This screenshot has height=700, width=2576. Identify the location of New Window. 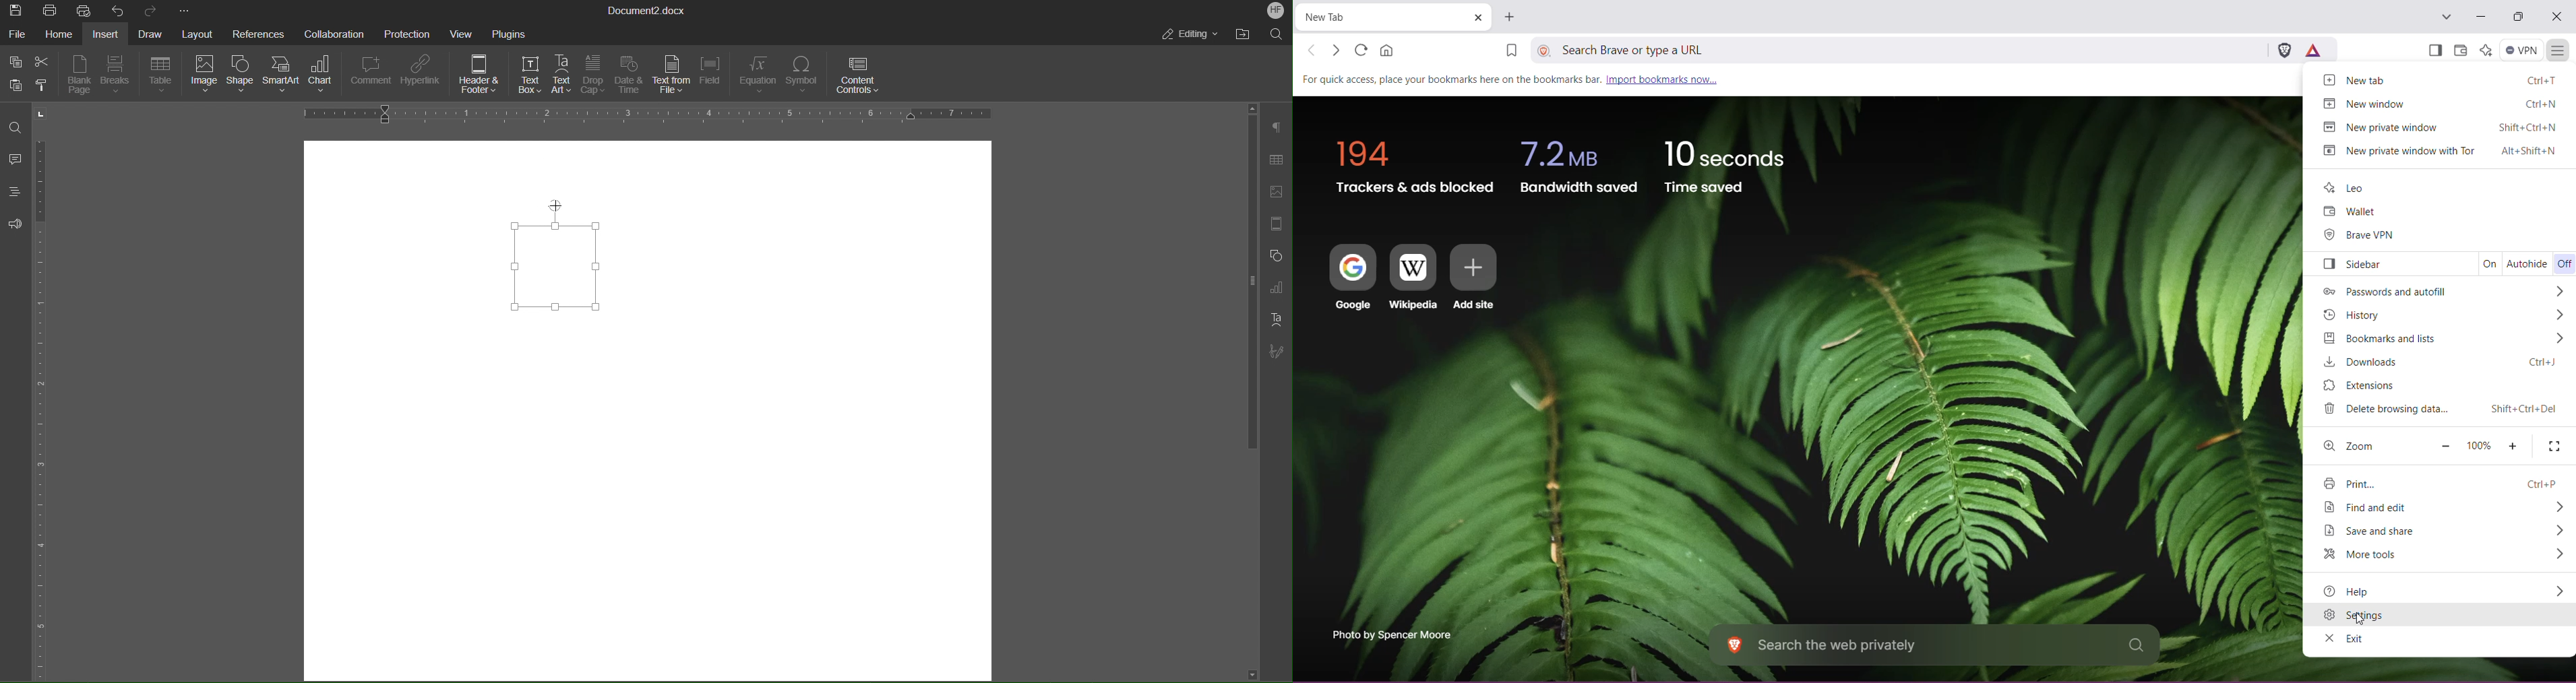
(2438, 104).